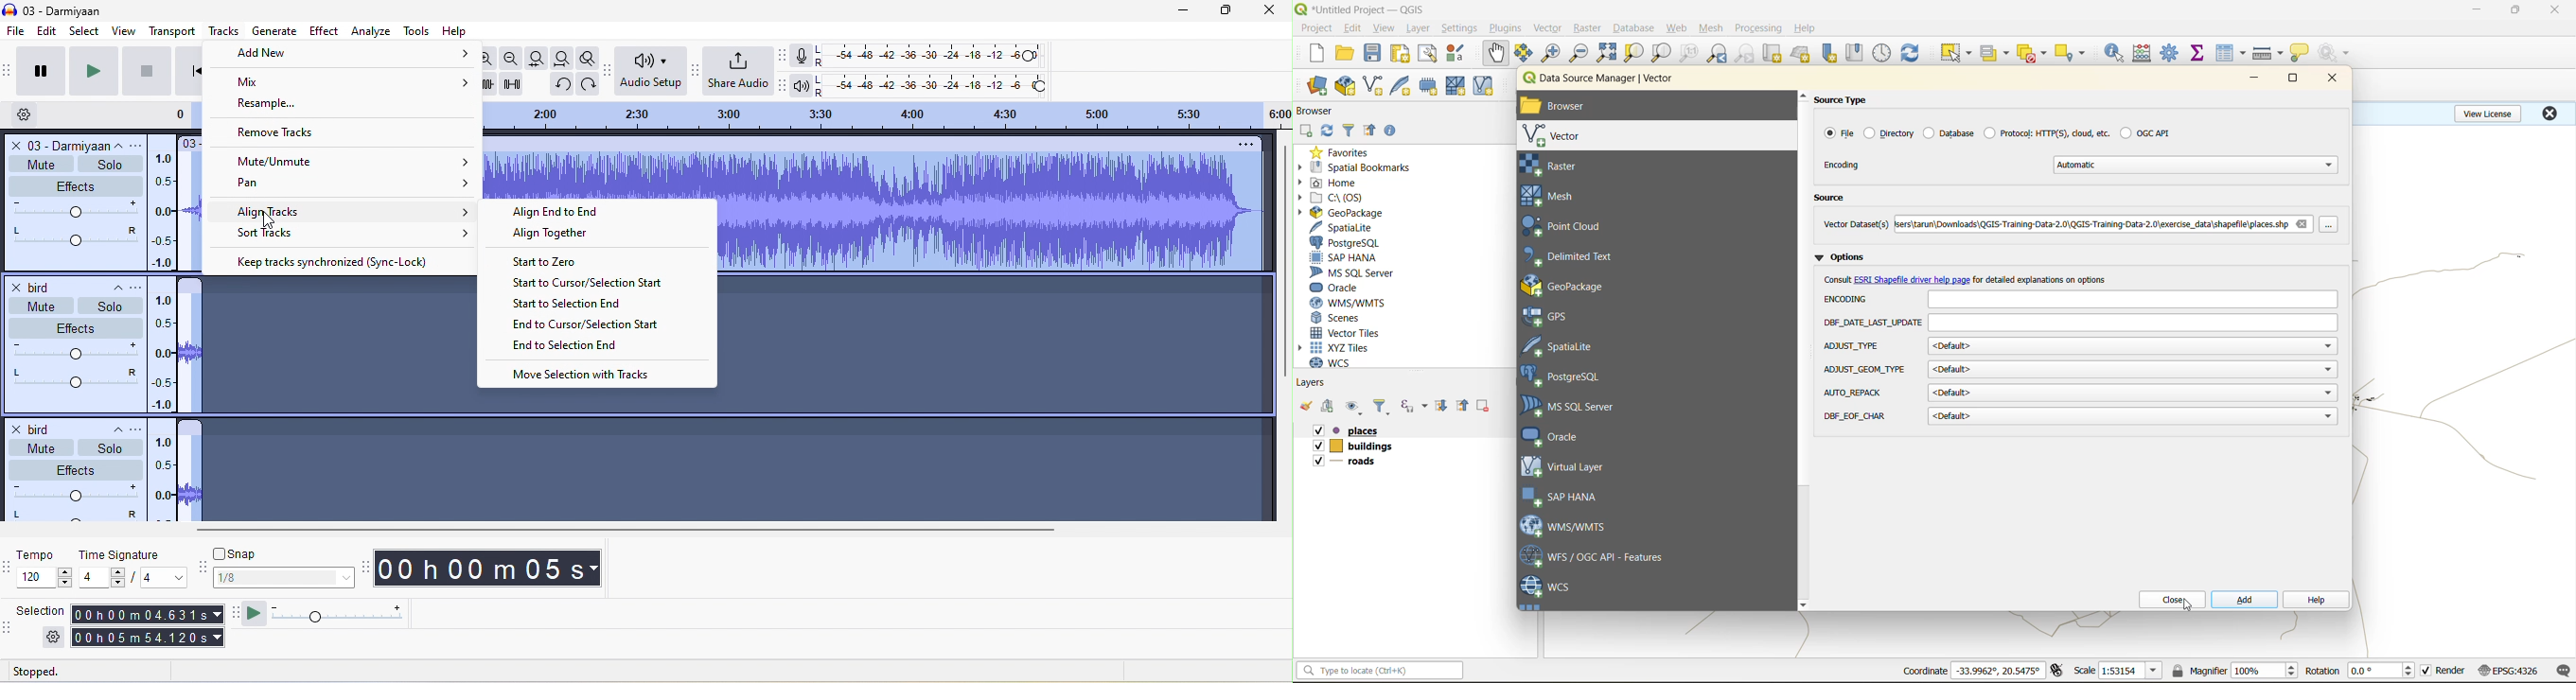 This screenshot has width=2576, height=700. What do you see at coordinates (1384, 29) in the screenshot?
I see `view` at bounding box center [1384, 29].